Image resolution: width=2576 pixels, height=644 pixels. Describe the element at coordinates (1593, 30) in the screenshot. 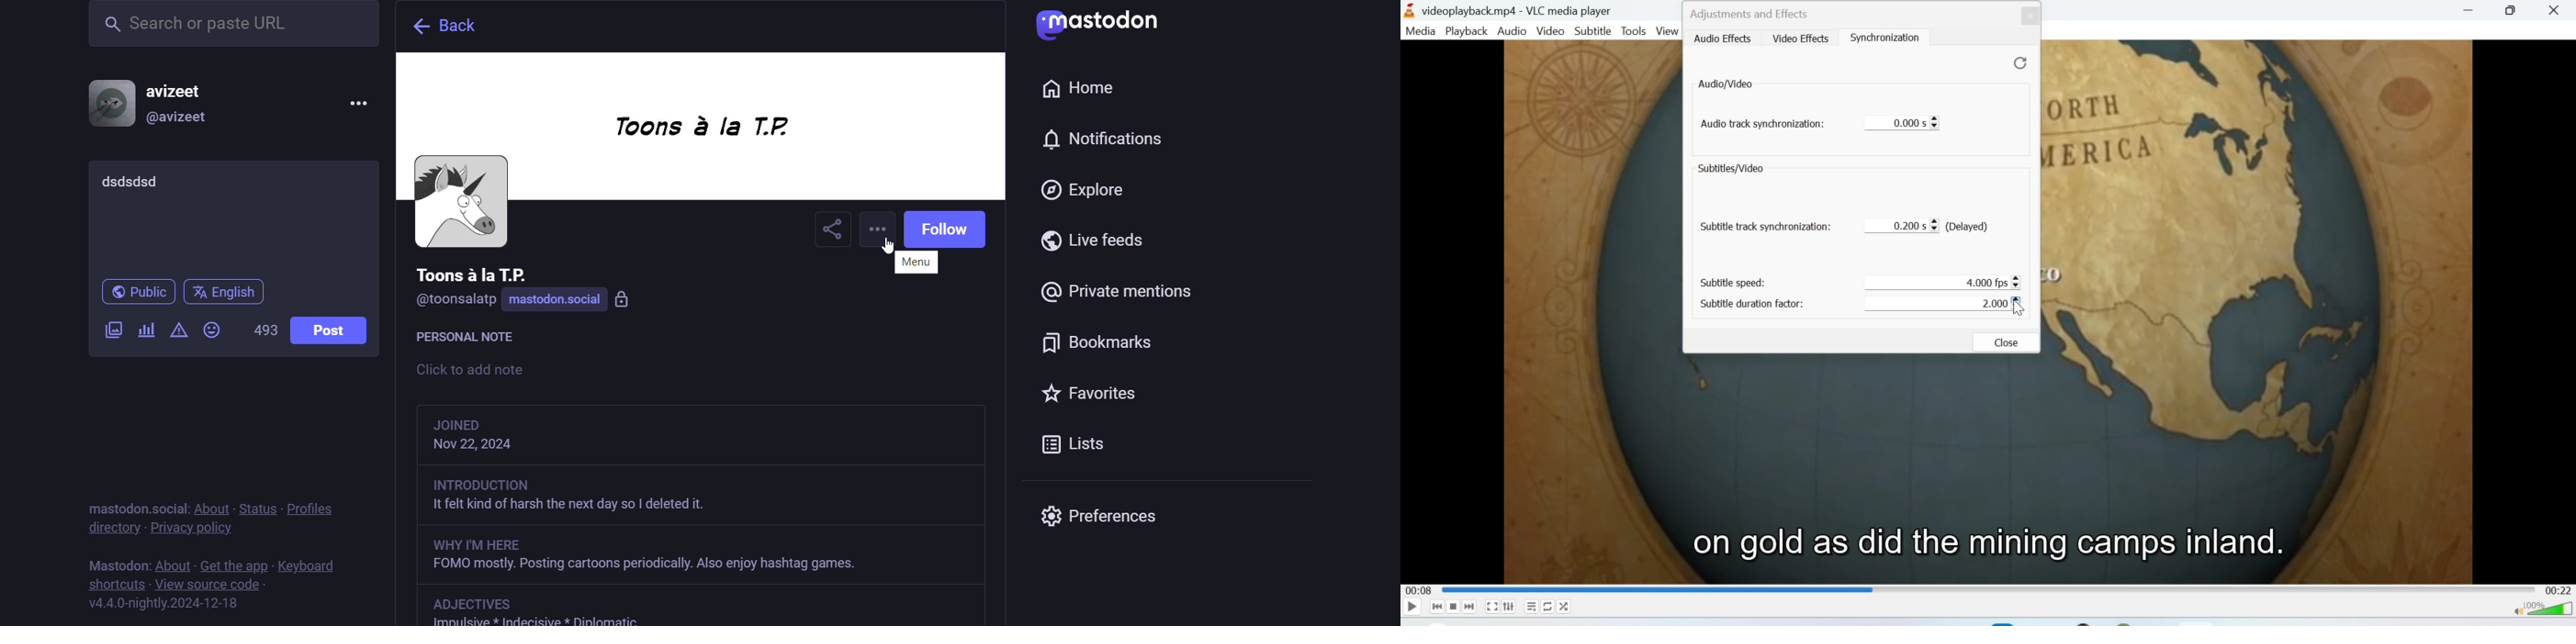

I see `Subtitle` at that location.